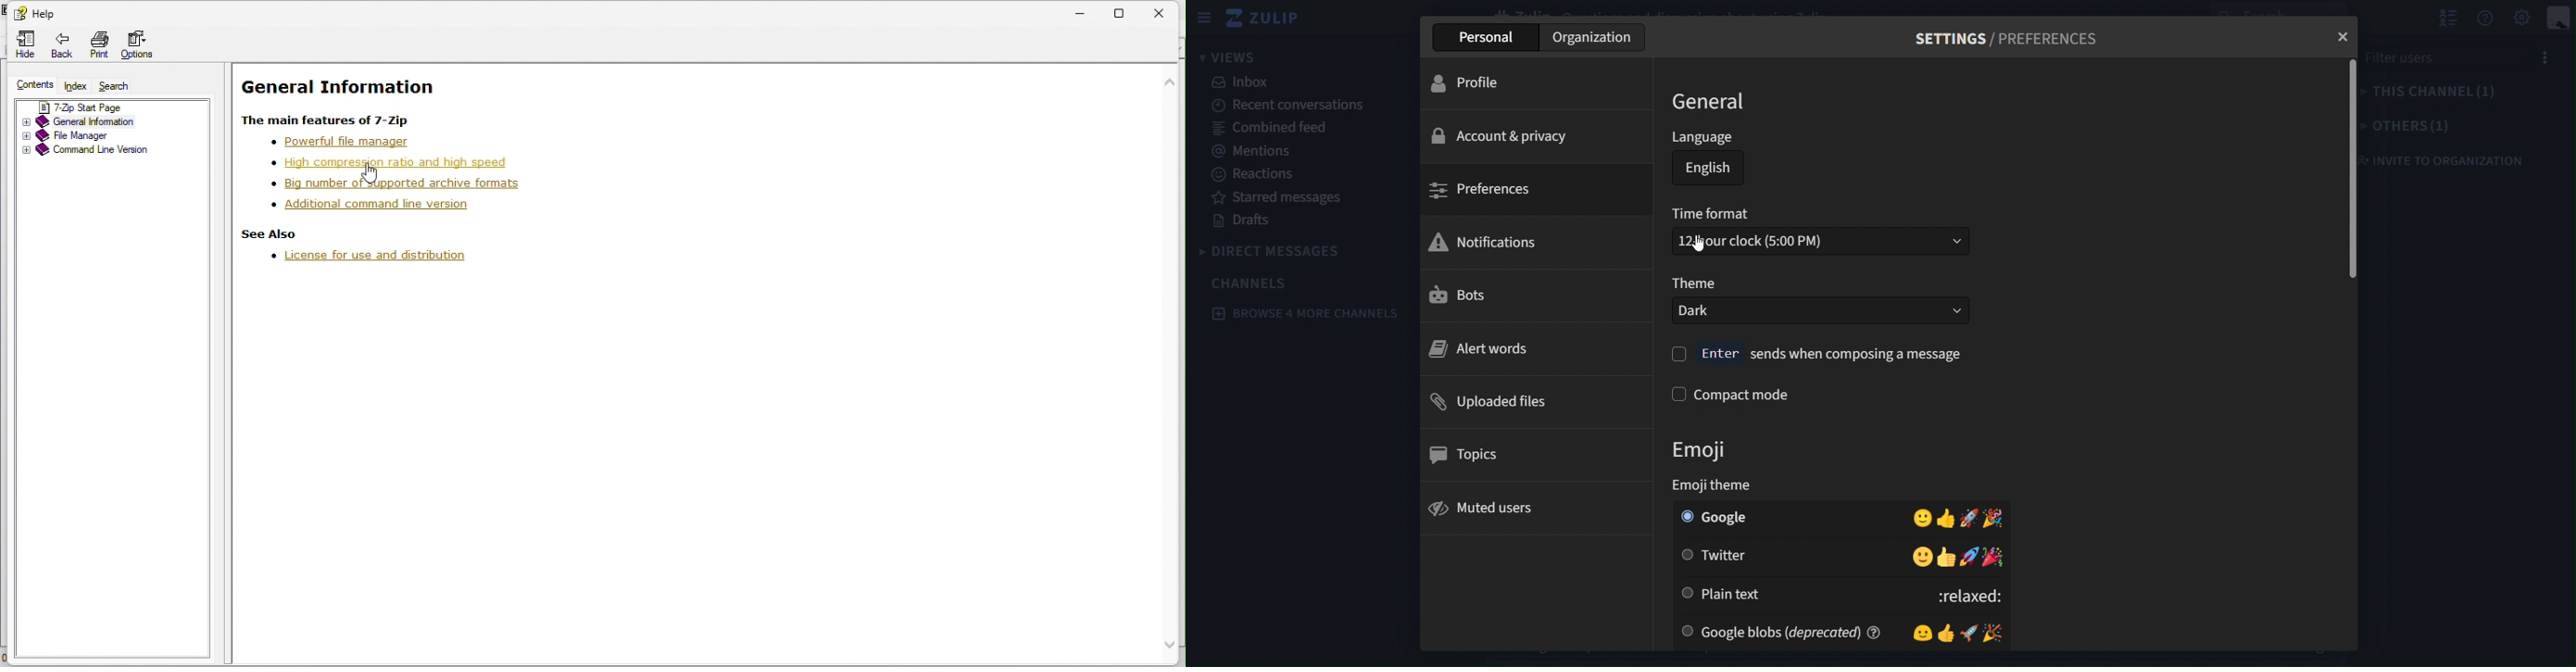 The width and height of the screenshot is (2576, 672). What do you see at coordinates (1699, 283) in the screenshot?
I see `Theme` at bounding box center [1699, 283].